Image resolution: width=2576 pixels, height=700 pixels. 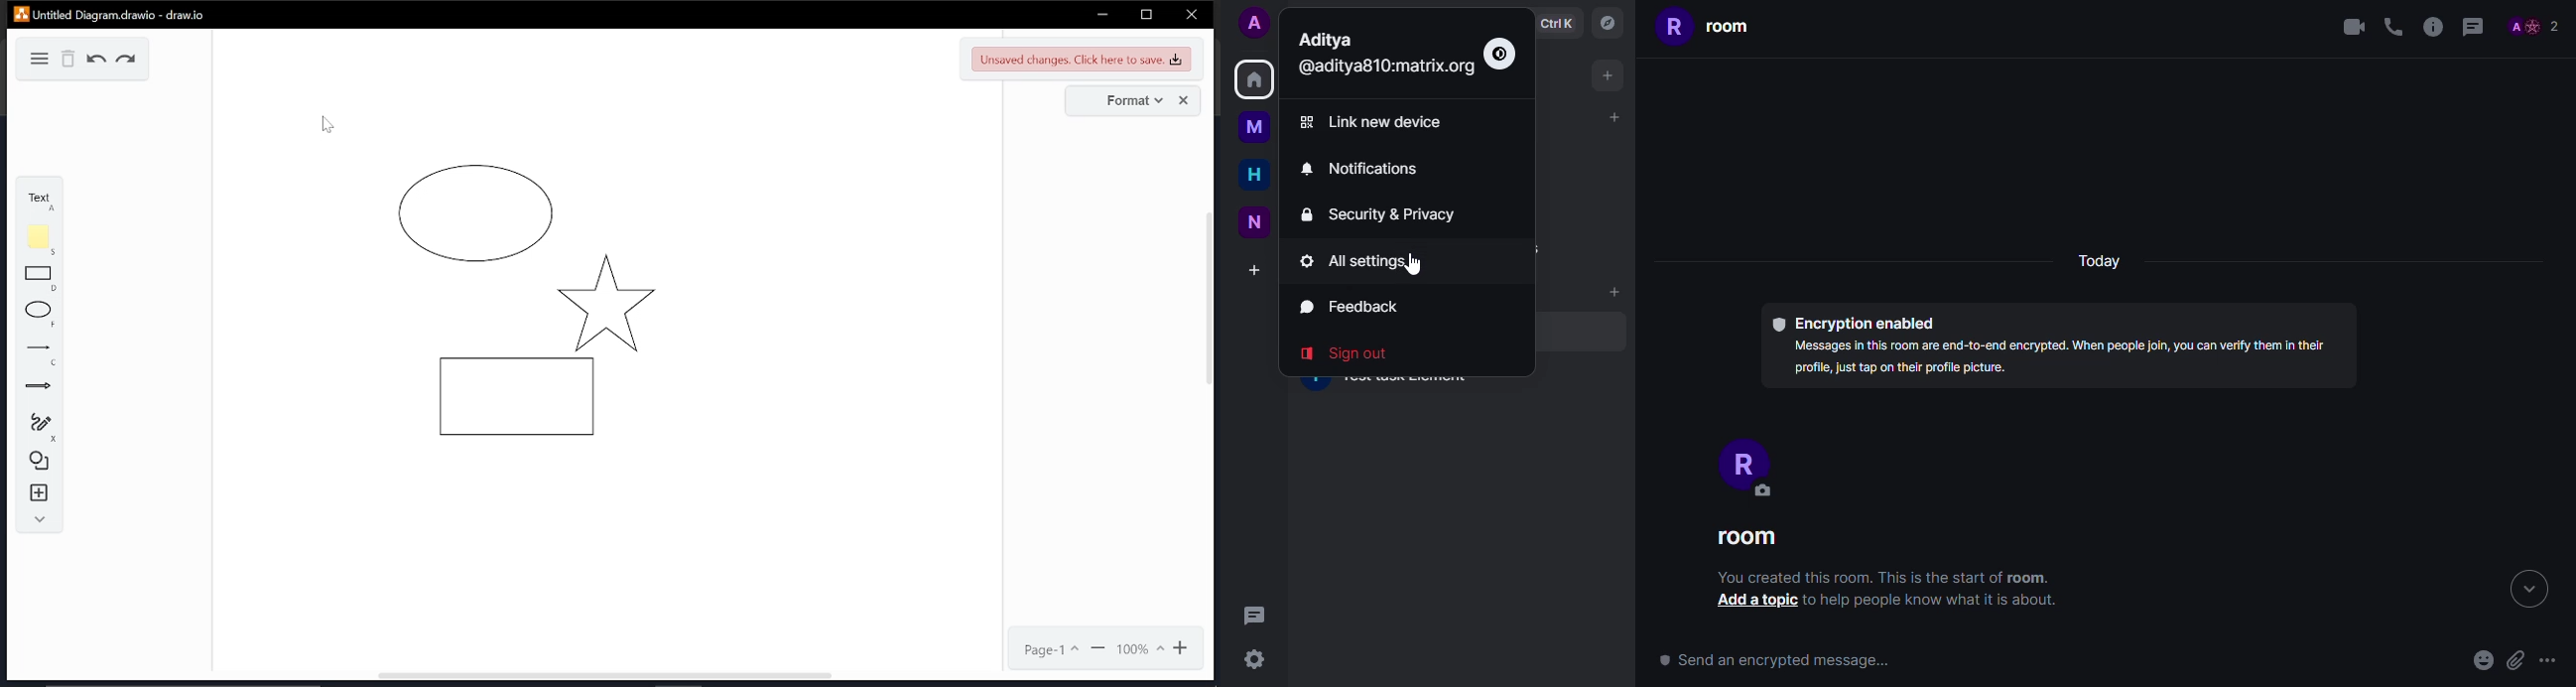 What do you see at coordinates (1252, 175) in the screenshot?
I see `home` at bounding box center [1252, 175].